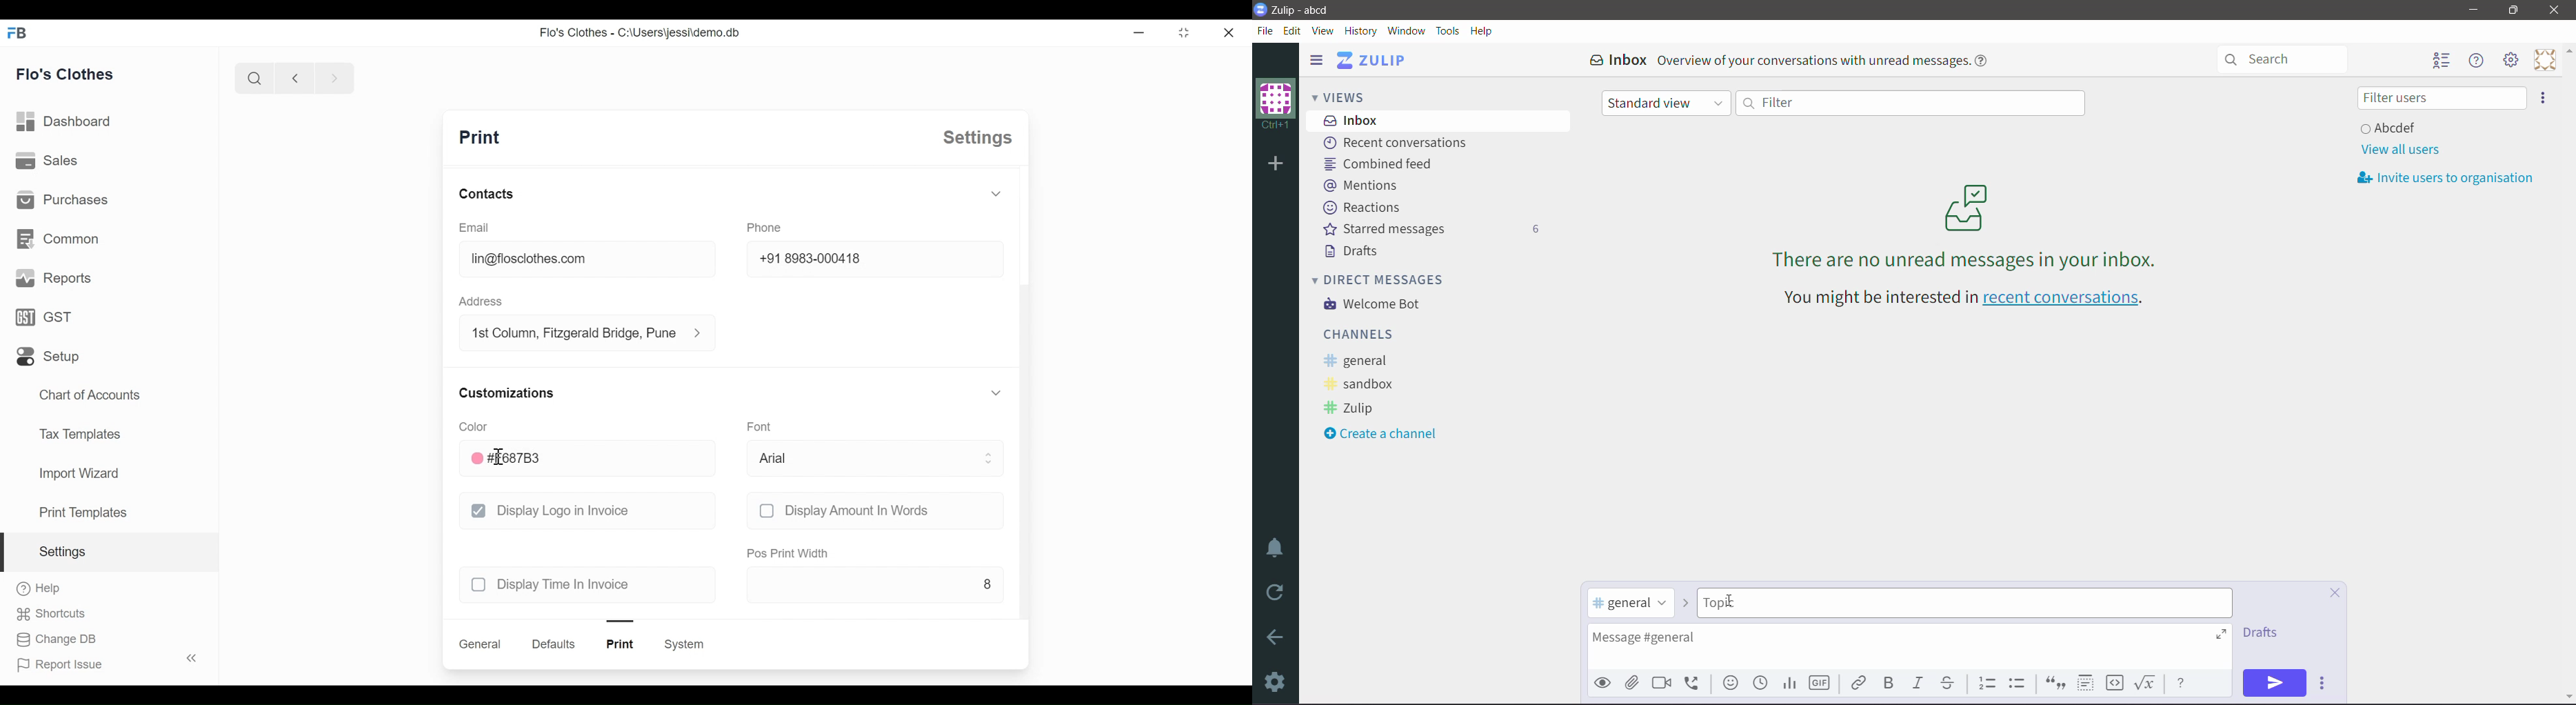 The height and width of the screenshot is (728, 2576). Describe the element at coordinates (1025, 450) in the screenshot. I see `scroll bar` at that location.